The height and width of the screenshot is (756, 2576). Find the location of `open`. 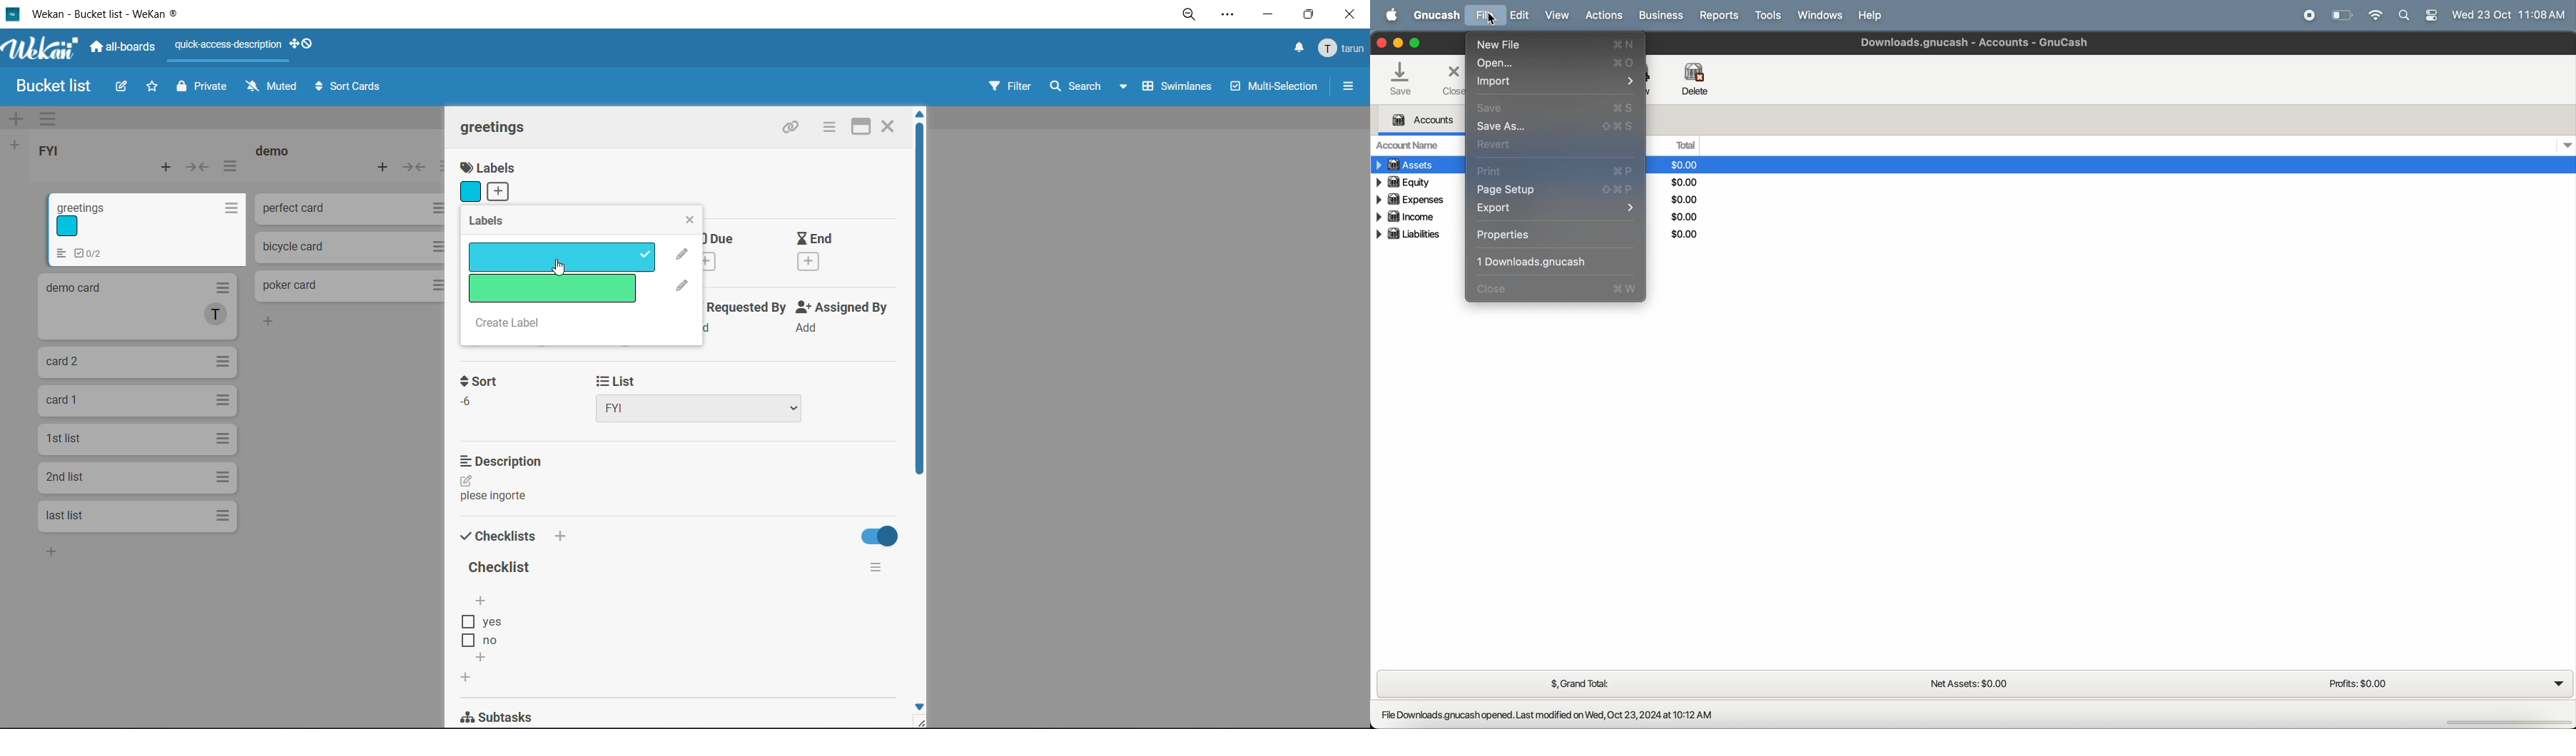

open is located at coordinates (1556, 64).